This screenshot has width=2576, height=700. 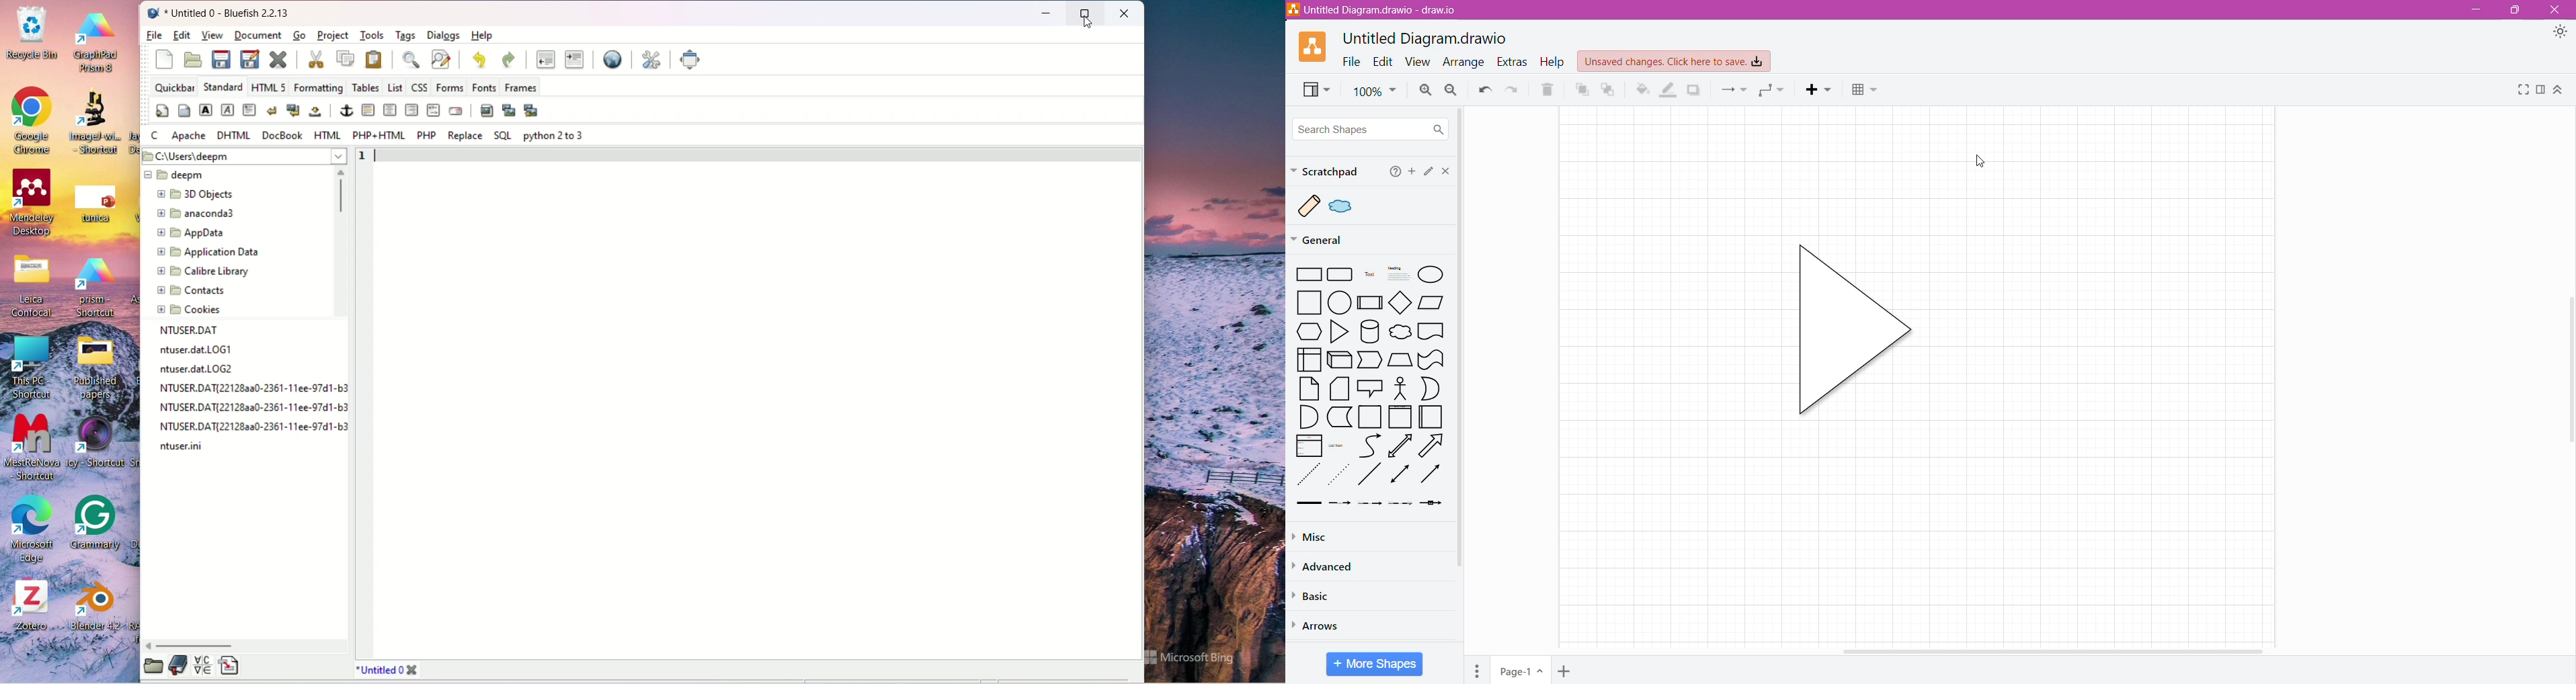 What do you see at coordinates (1425, 91) in the screenshot?
I see `Zoom In` at bounding box center [1425, 91].